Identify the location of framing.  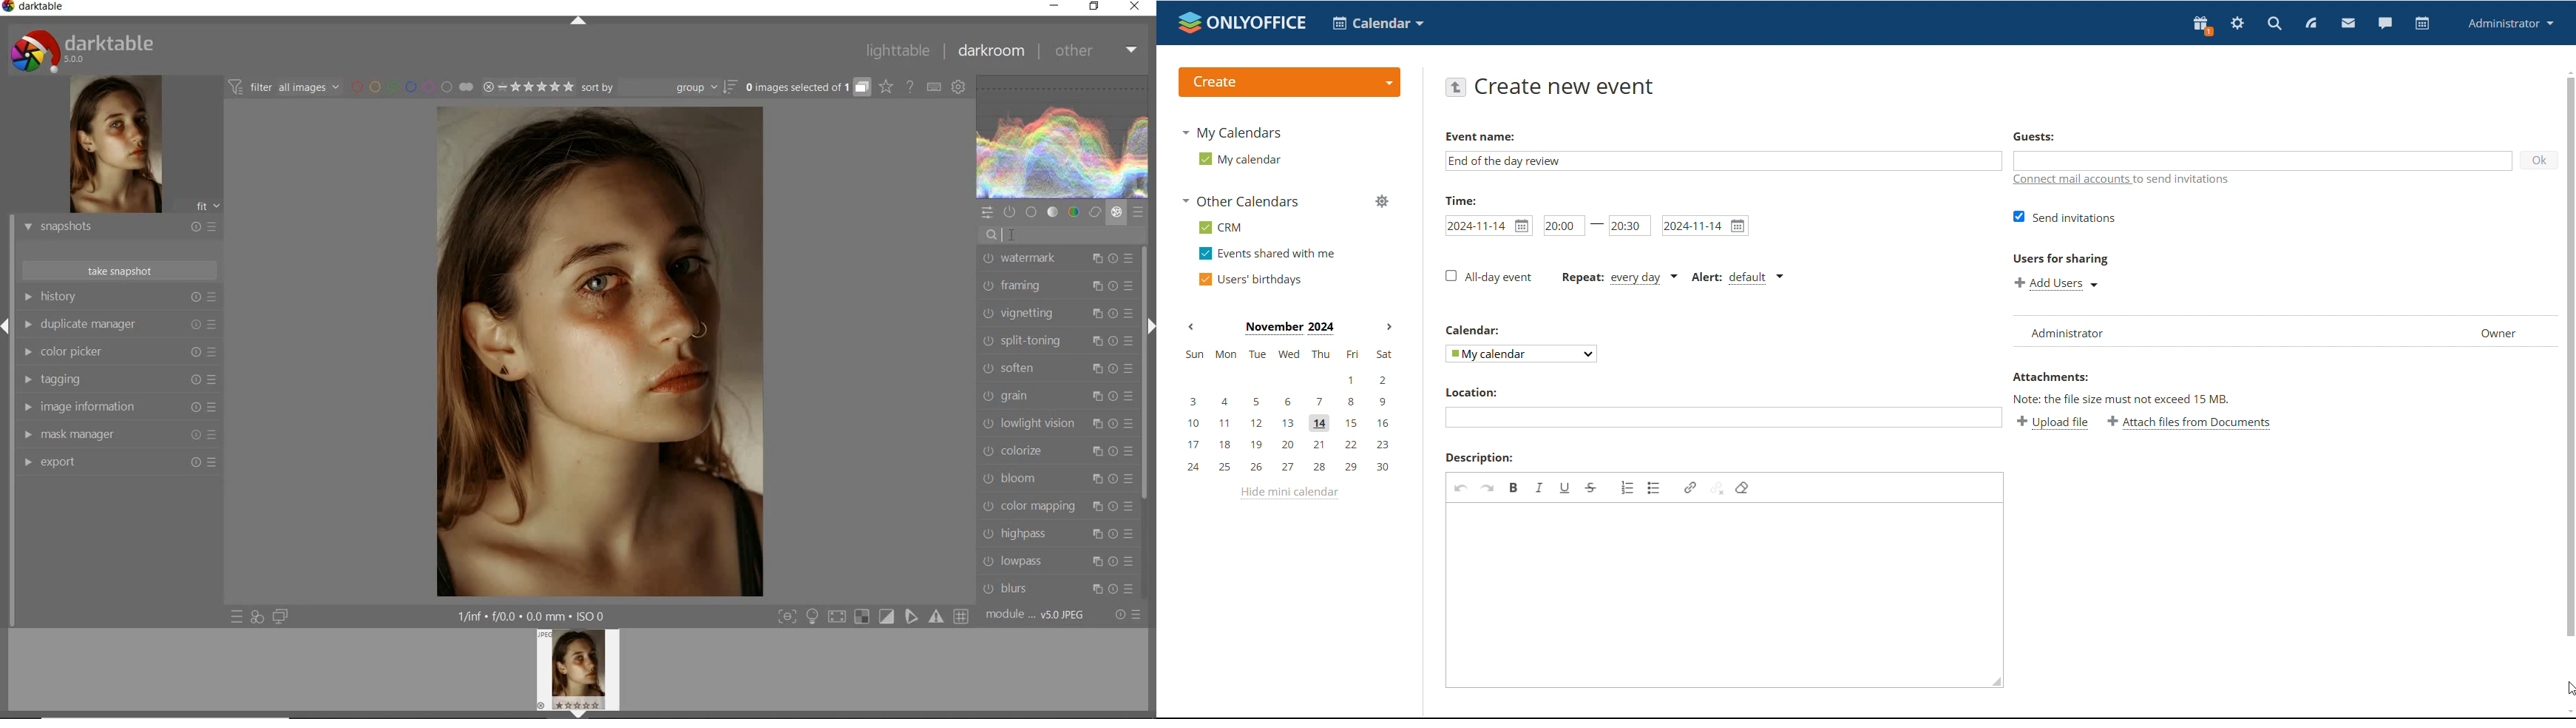
(1057, 288).